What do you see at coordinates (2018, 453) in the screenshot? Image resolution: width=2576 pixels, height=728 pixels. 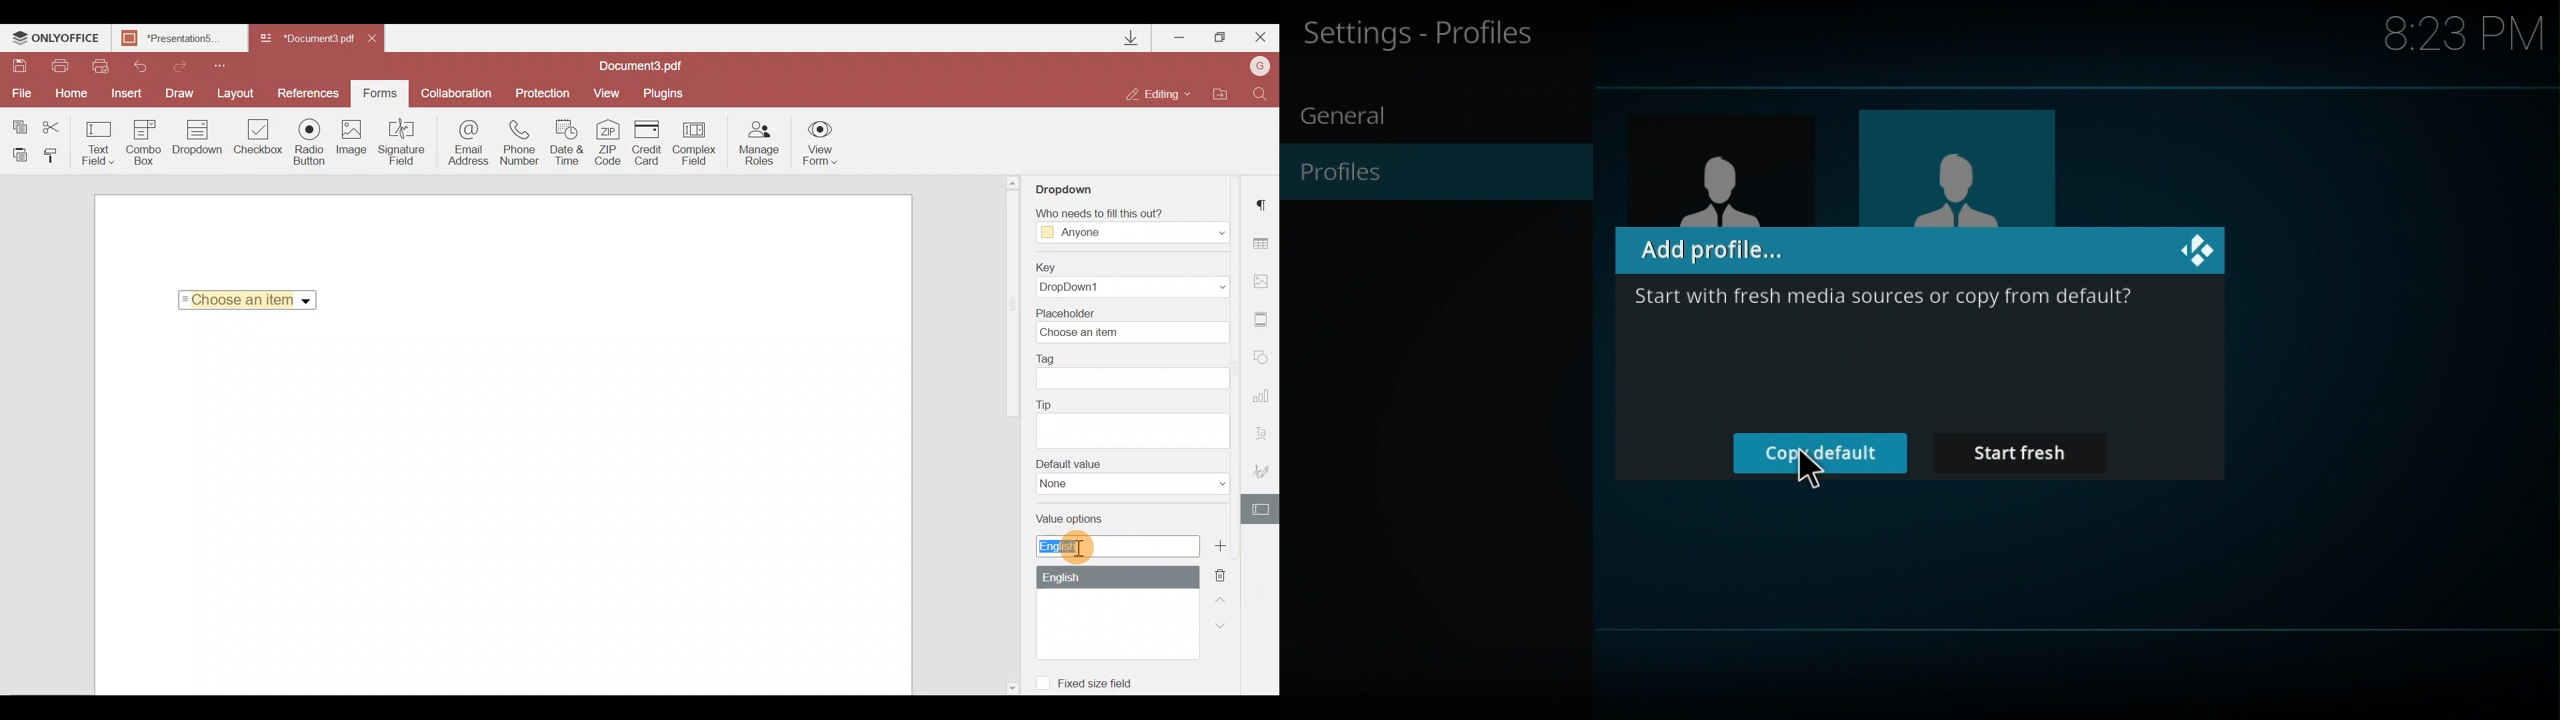 I see `Start fresh` at bounding box center [2018, 453].